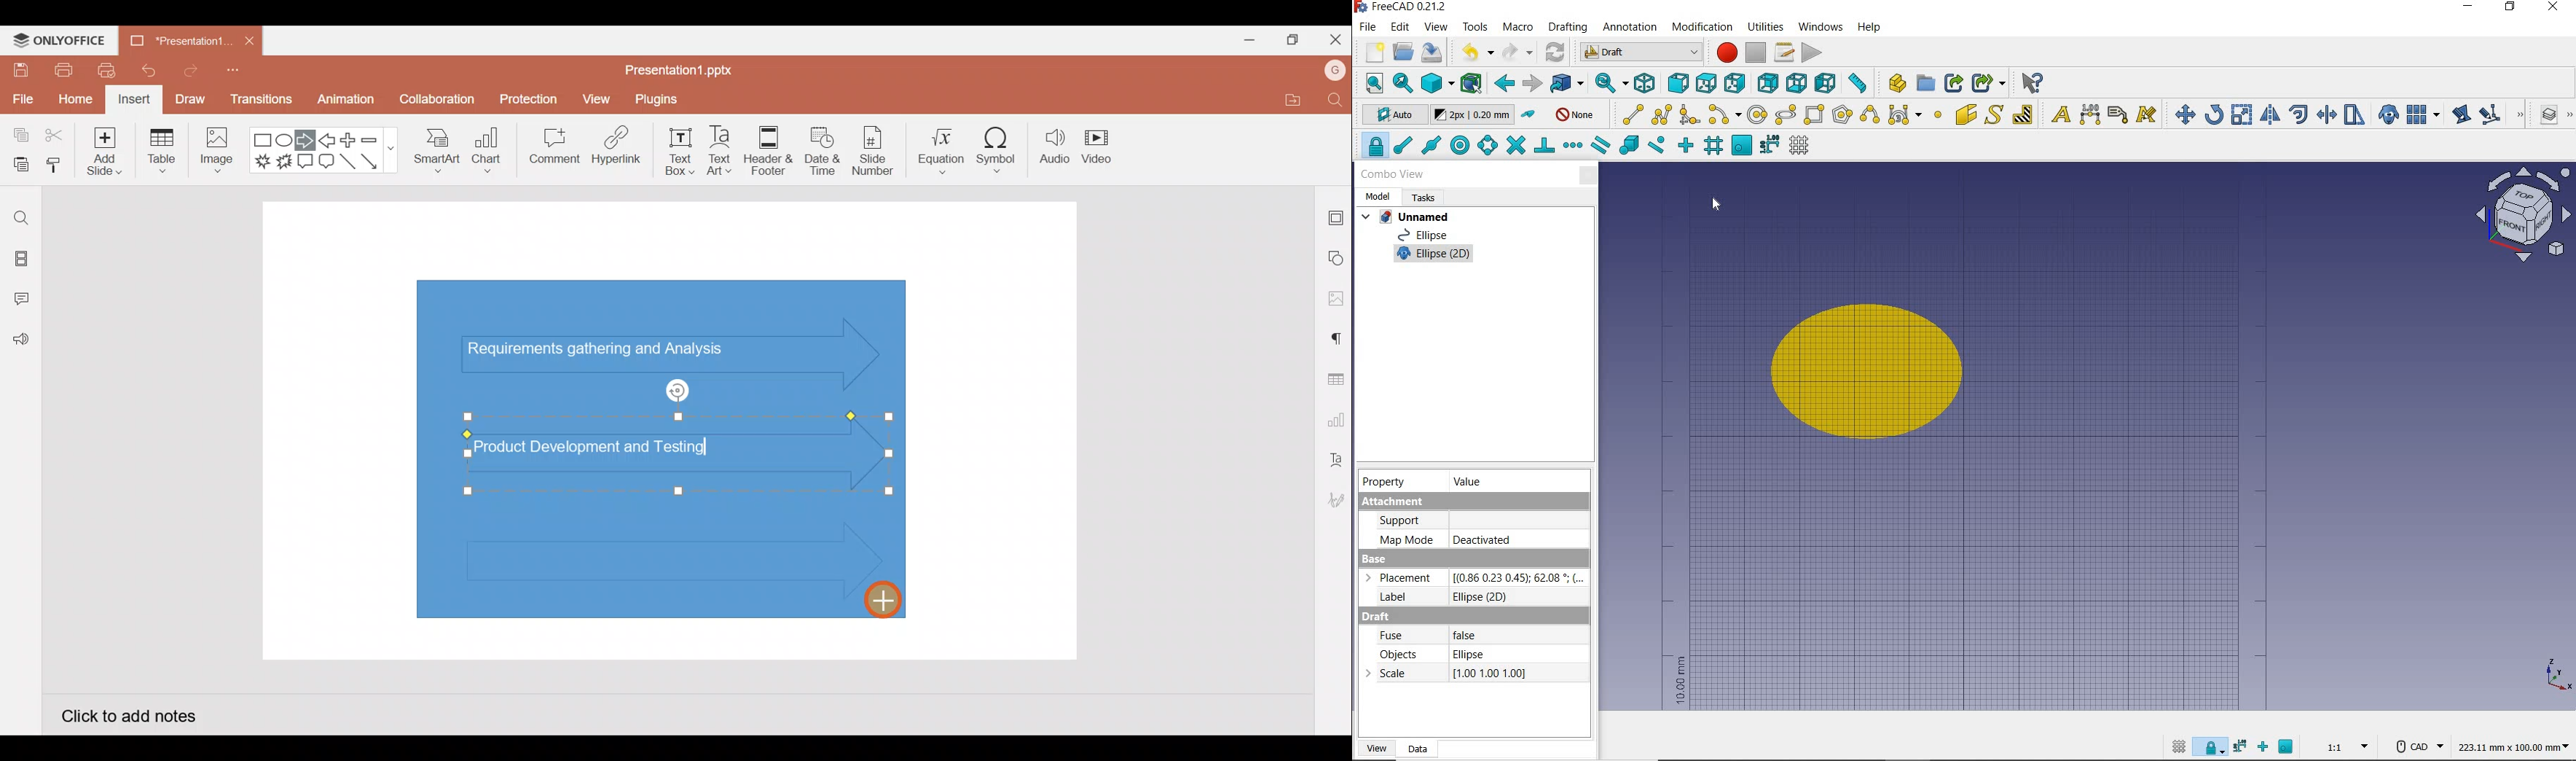 Image resolution: width=2576 pixels, height=784 pixels. I want to click on snap grid, so click(1713, 145).